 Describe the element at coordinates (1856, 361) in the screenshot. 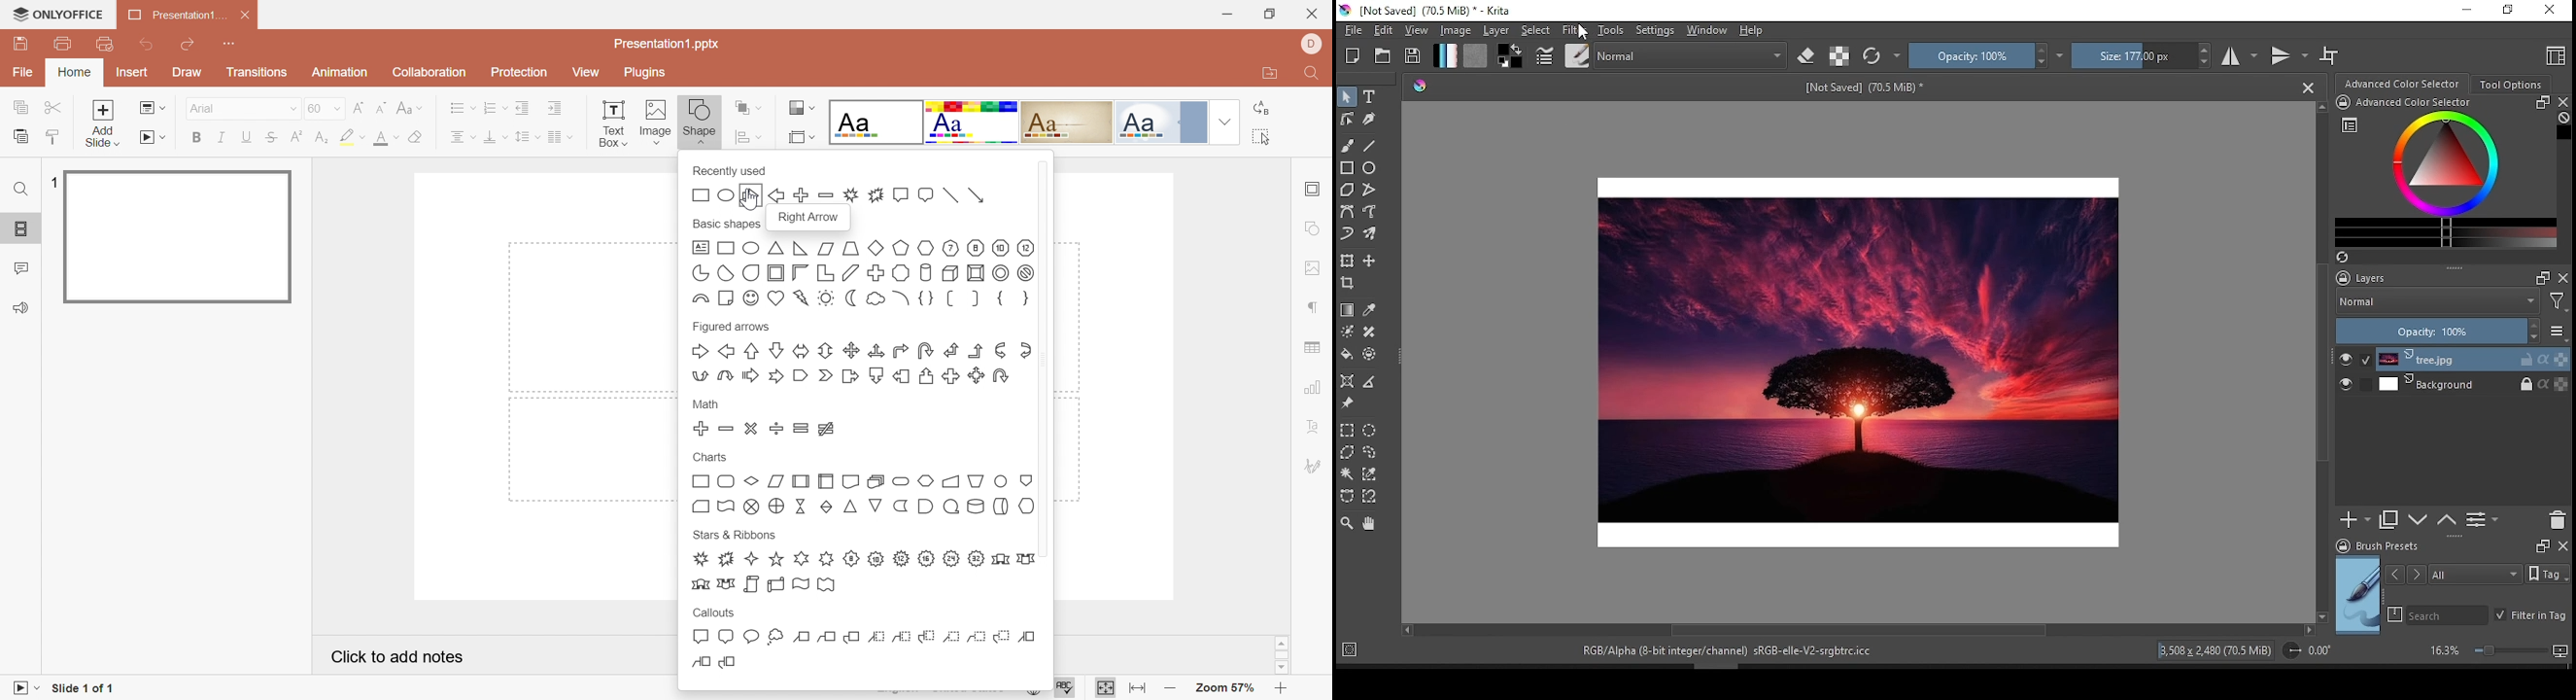

I see `image` at that location.